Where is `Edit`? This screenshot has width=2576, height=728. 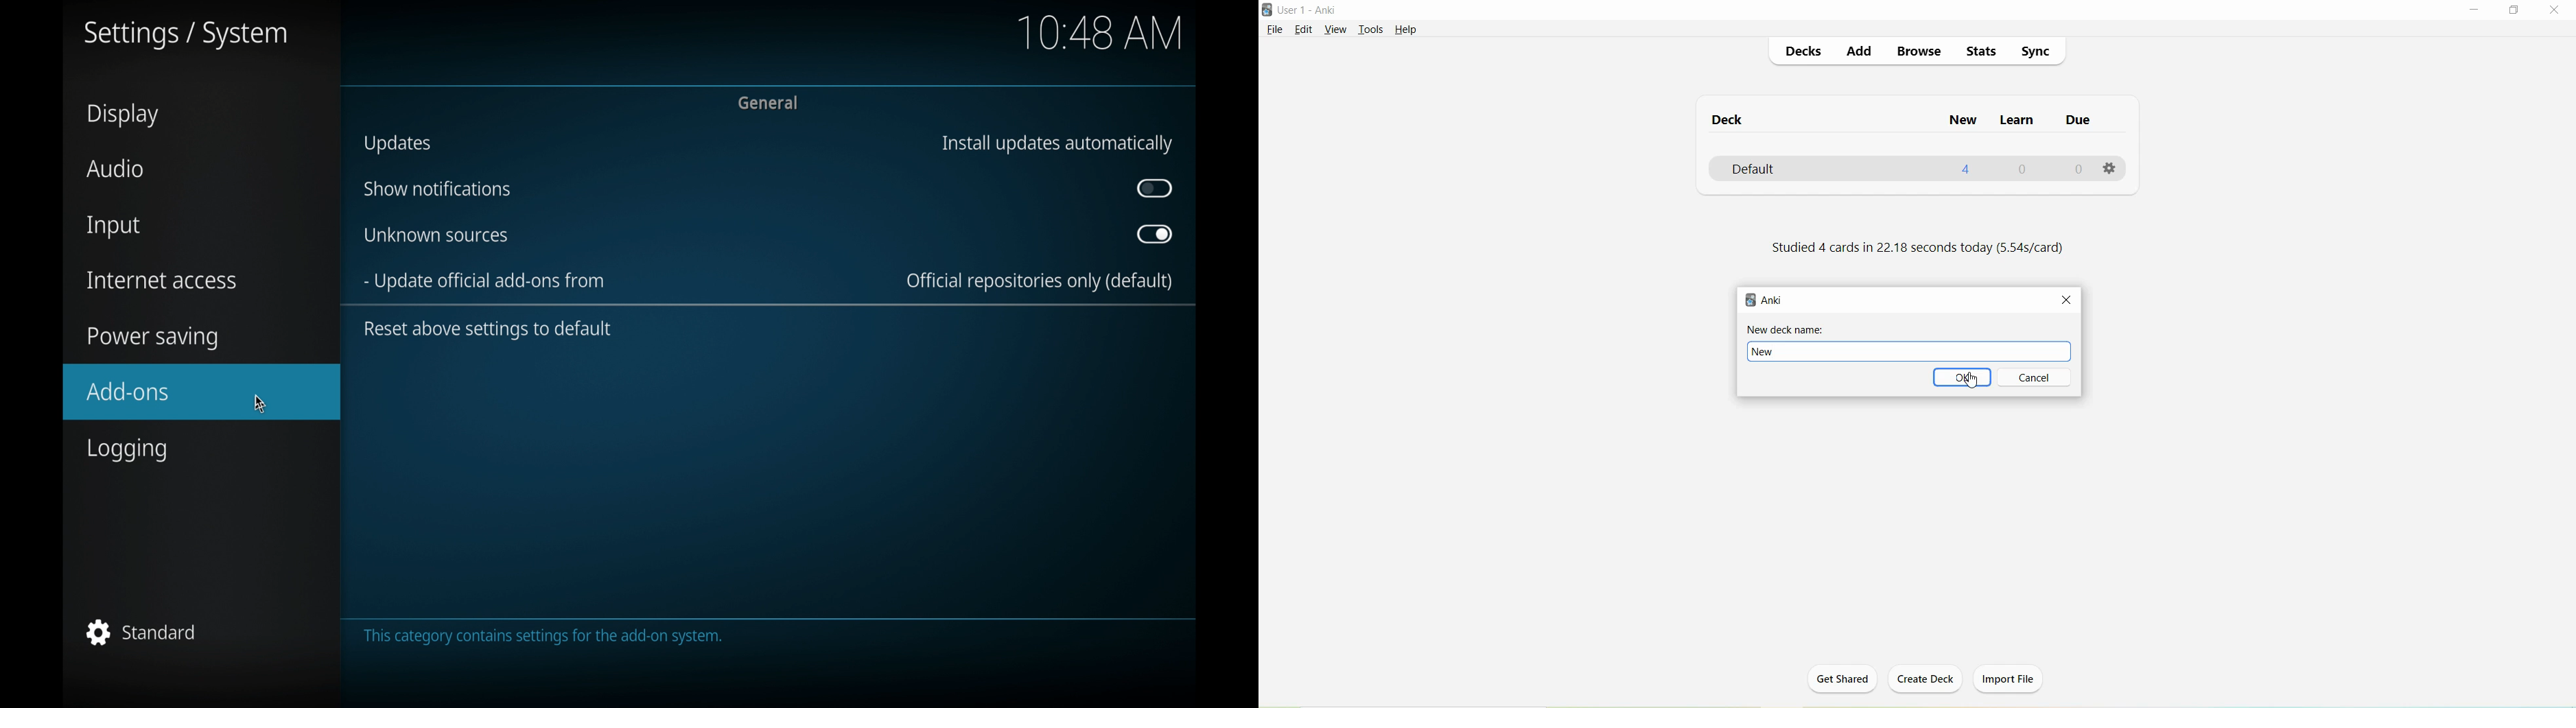 Edit is located at coordinates (1303, 30).